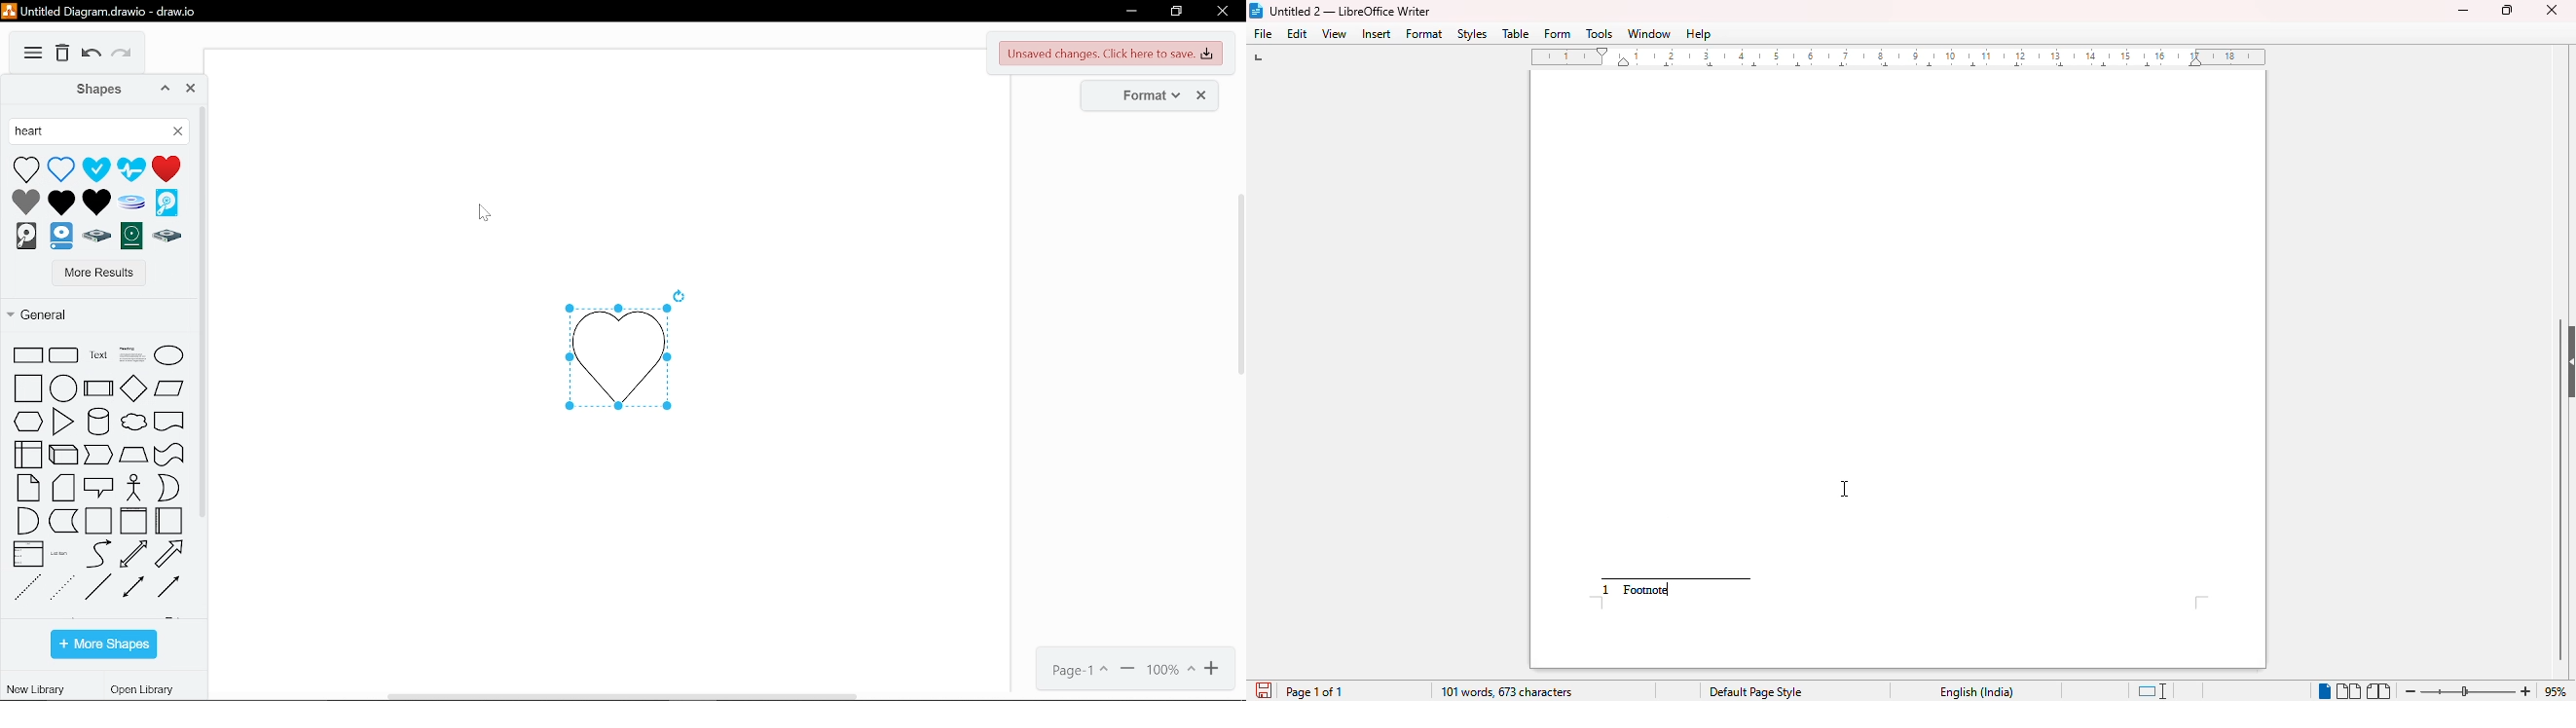 This screenshot has height=728, width=2576. What do you see at coordinates (134, 388) in the screenshot?
I see `diamond` at bounding box center [134, 388].